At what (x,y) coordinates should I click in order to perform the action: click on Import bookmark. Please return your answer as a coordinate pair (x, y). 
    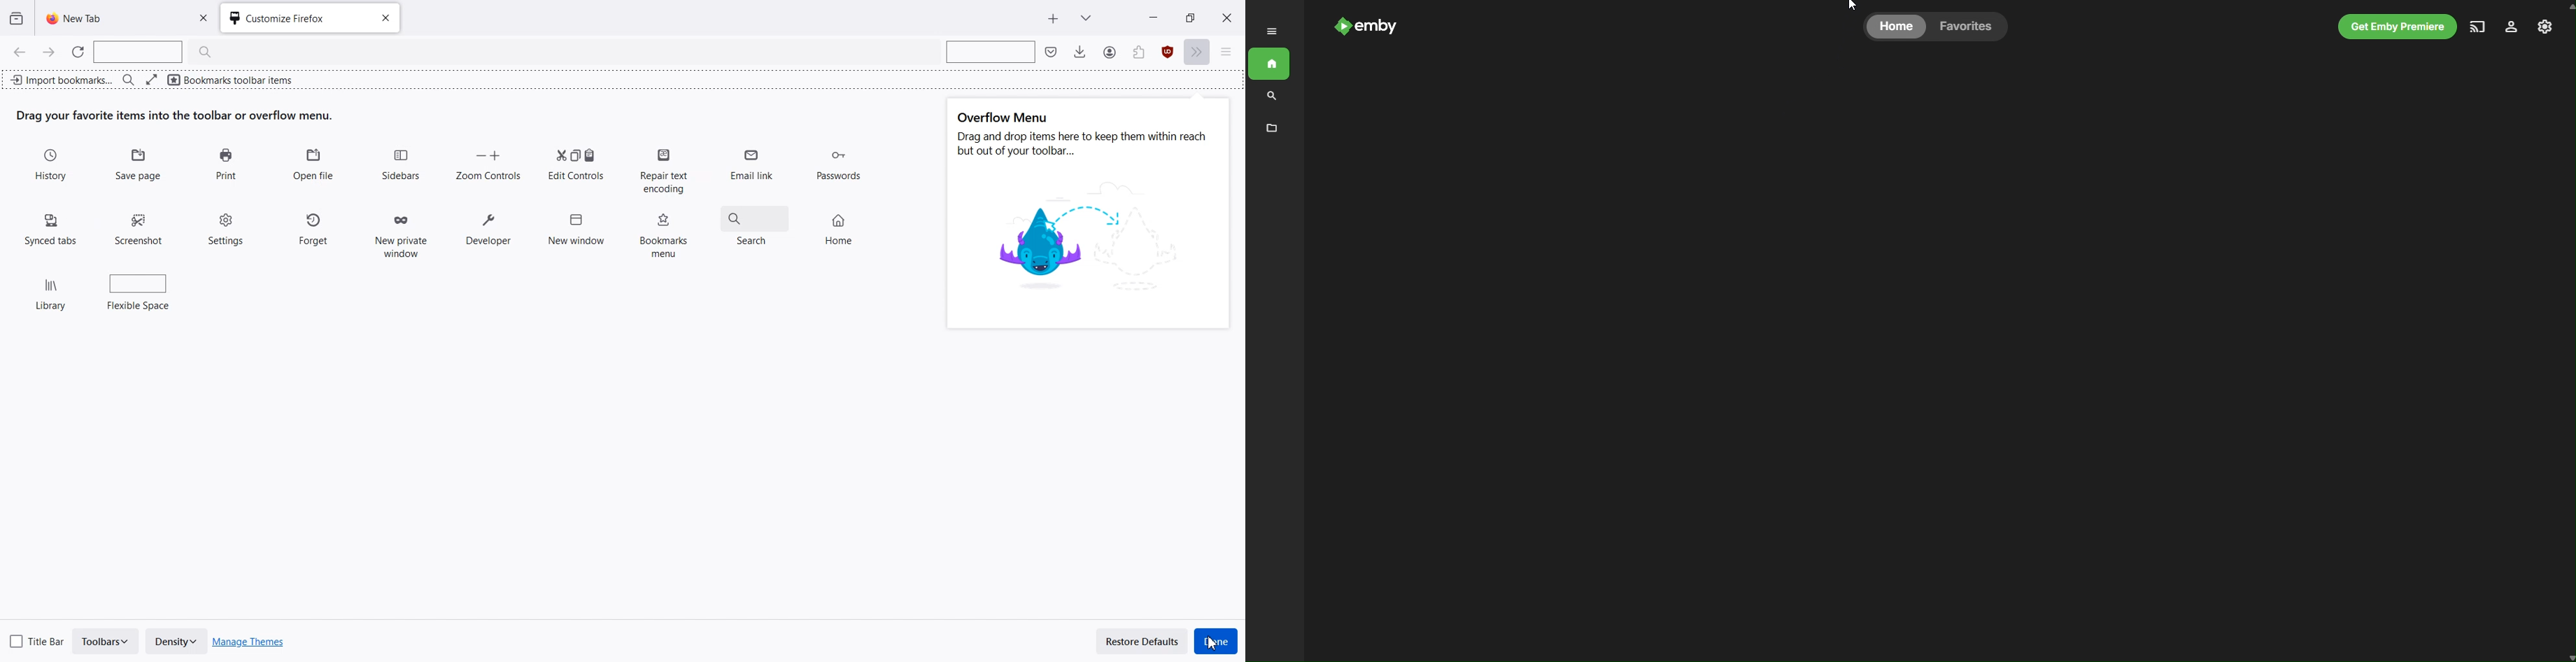
    Looking at the image, I should click on (61, 78).